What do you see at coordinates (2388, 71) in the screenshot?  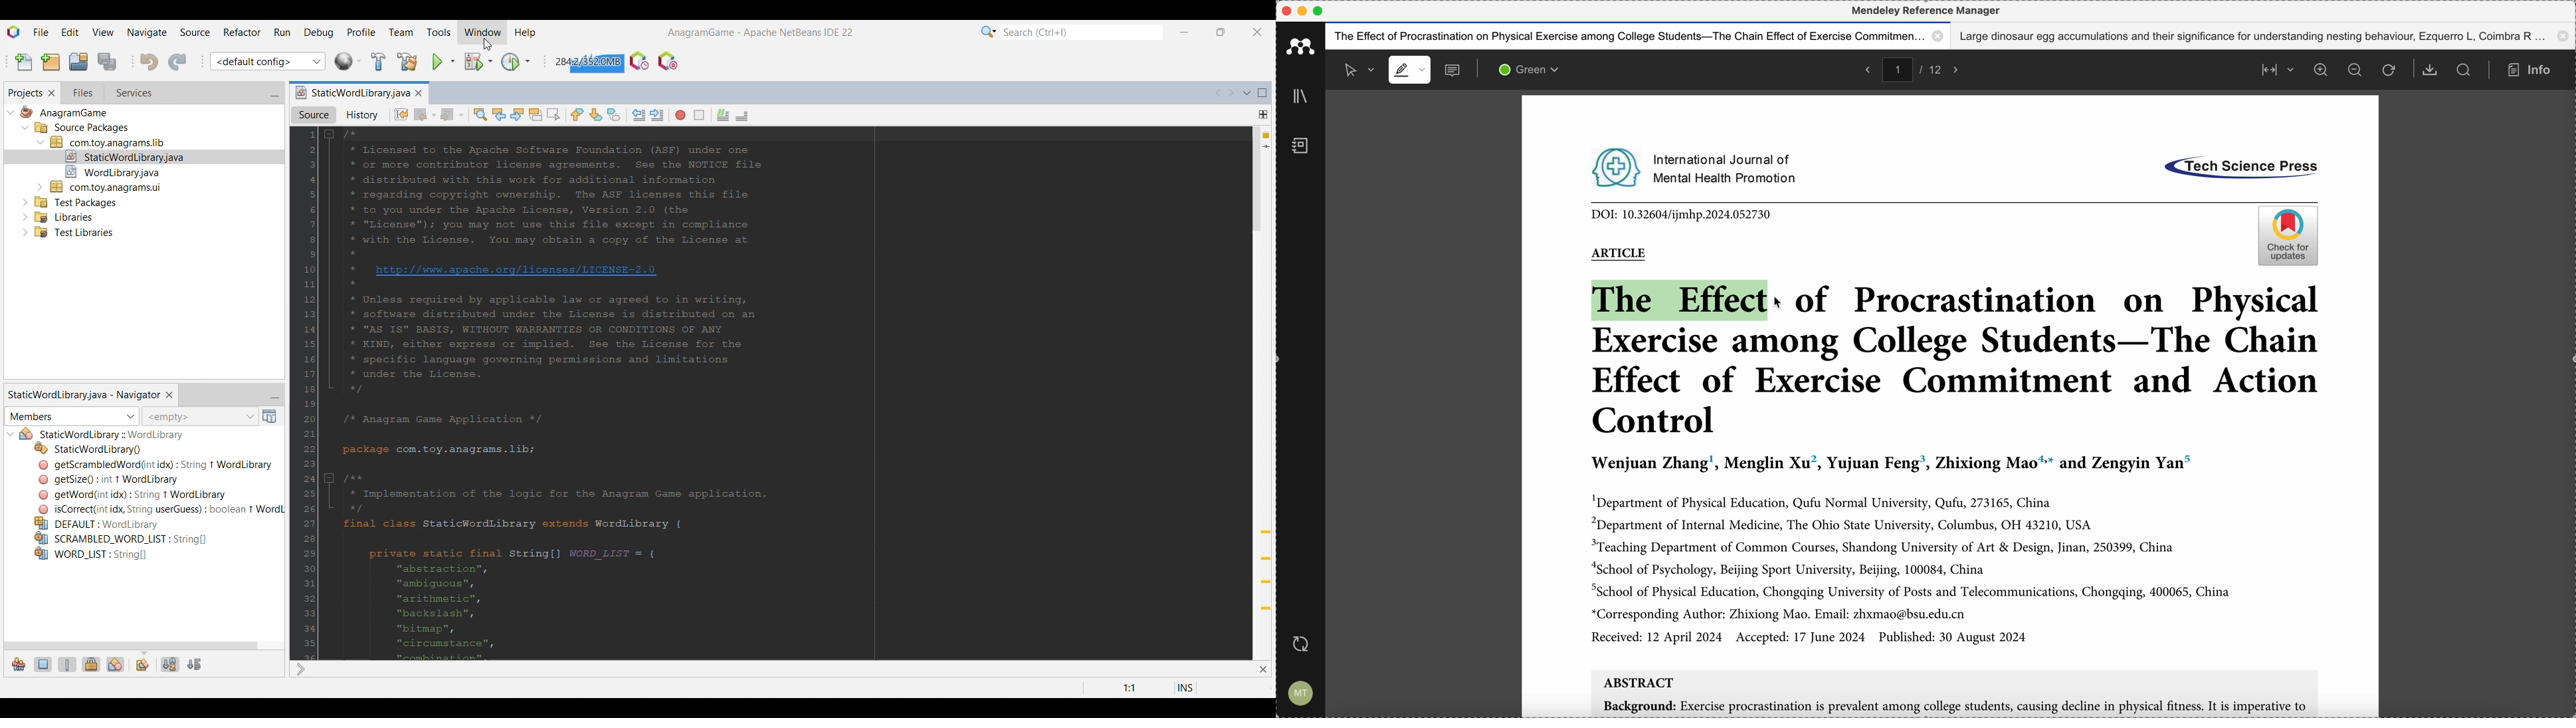 I see `refresh the page` at bounding box center [2388, 71].